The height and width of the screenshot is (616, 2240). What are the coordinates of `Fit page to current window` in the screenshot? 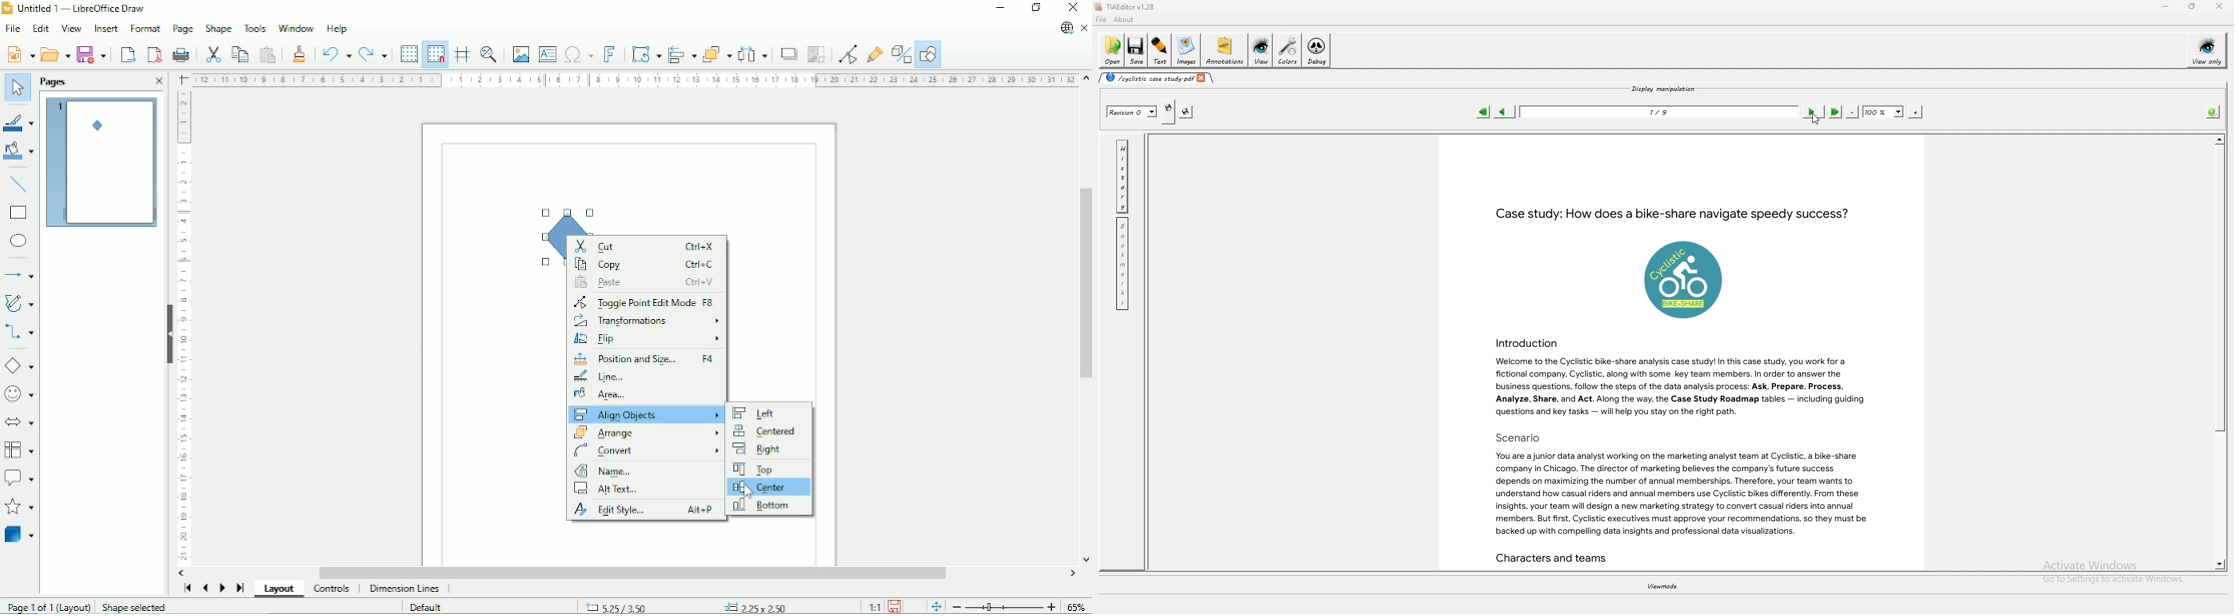 It's located at (936, 606).